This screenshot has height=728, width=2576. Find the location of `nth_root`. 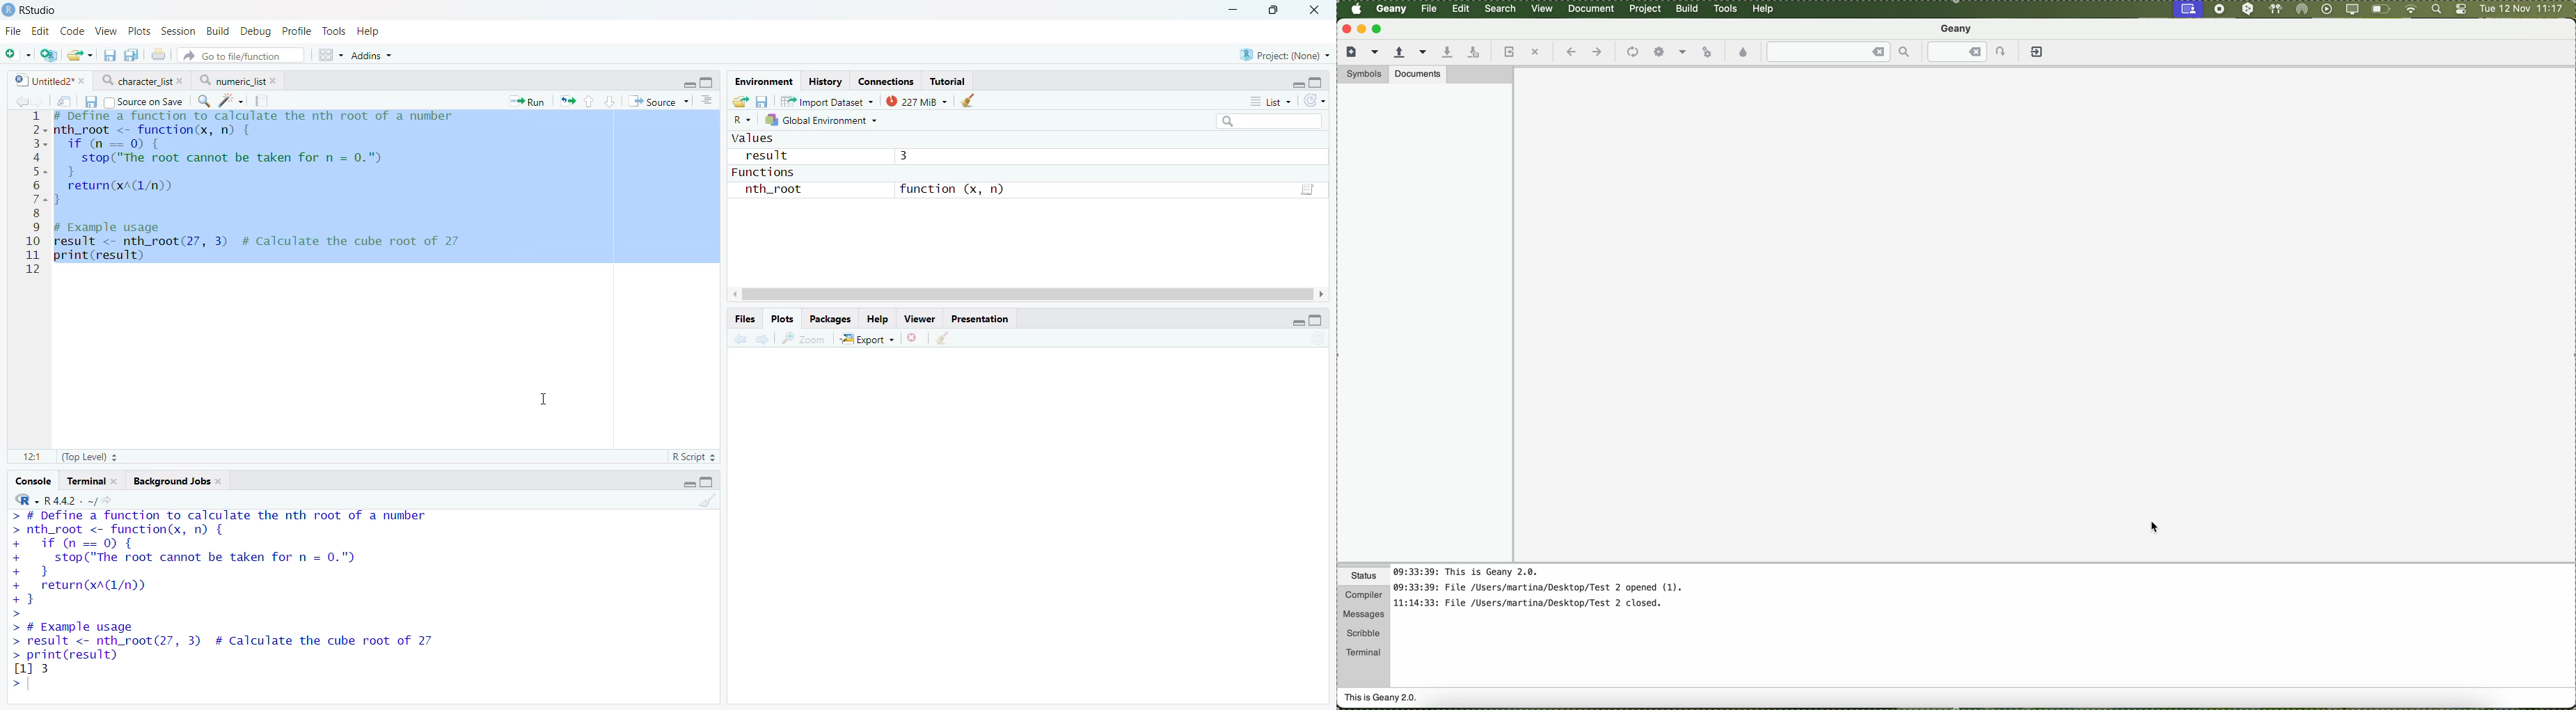

nth_root is located at coordinates (771, 190).